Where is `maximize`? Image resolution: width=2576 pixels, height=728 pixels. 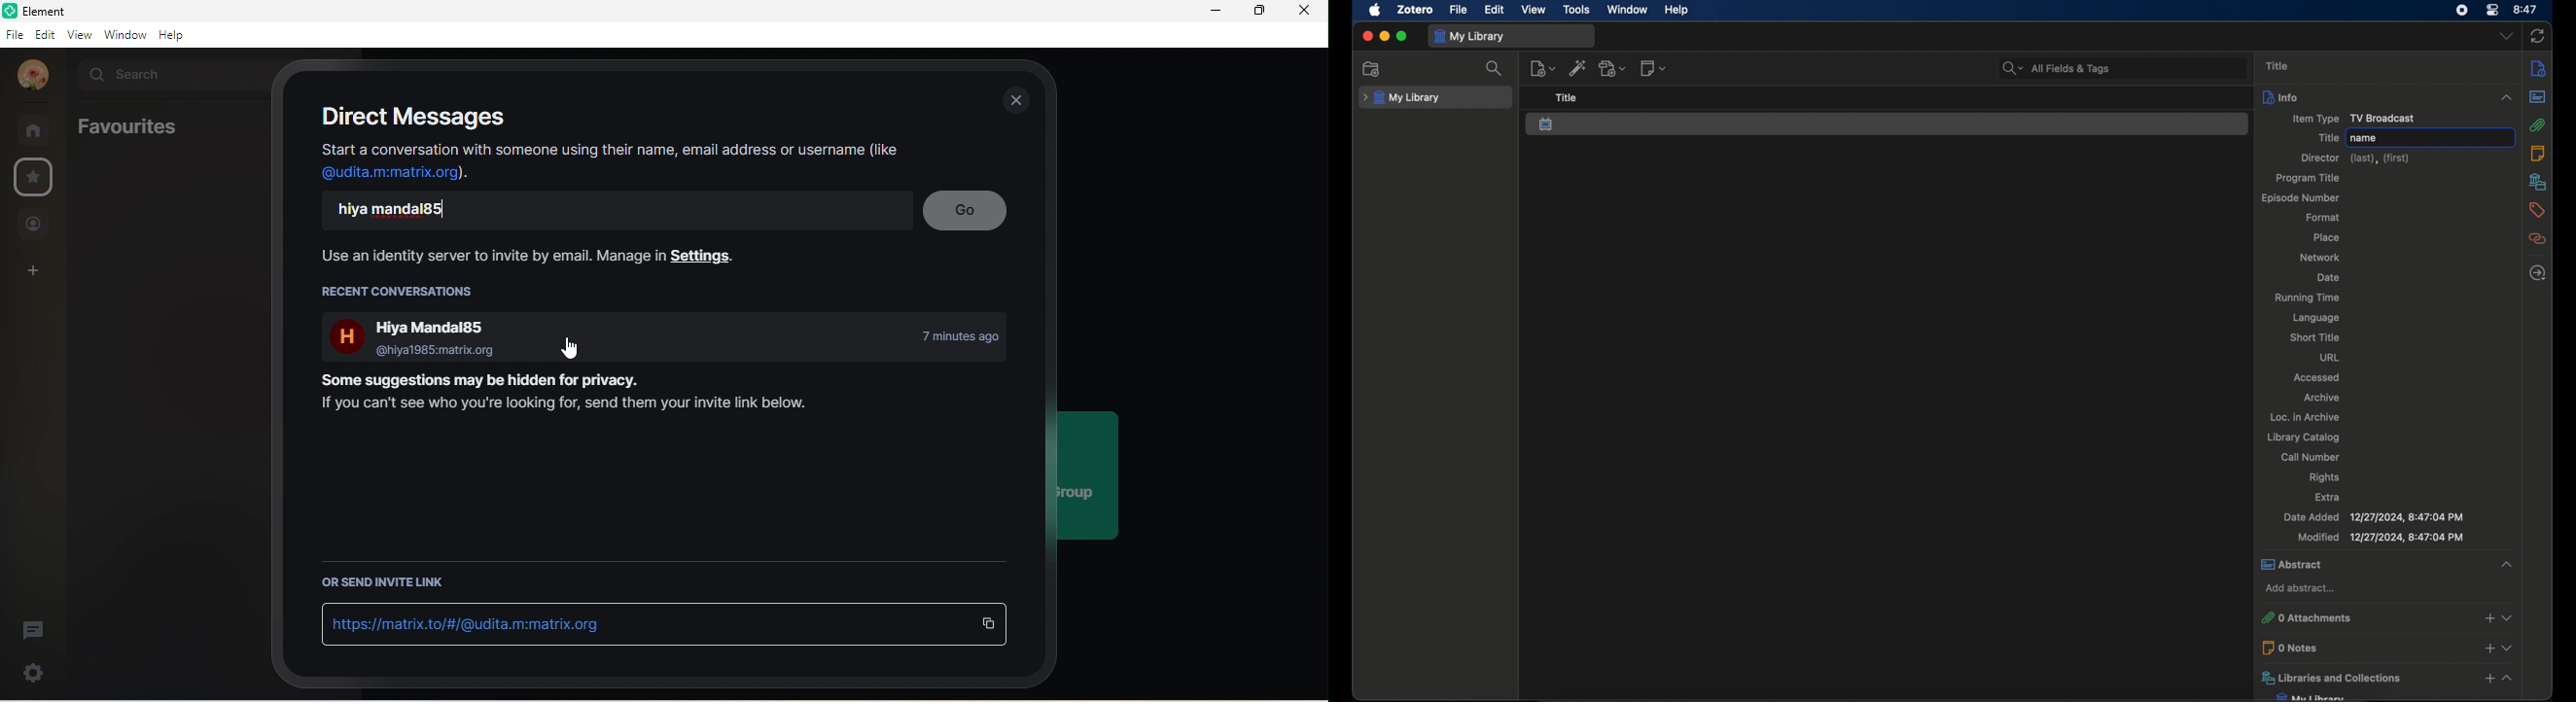 maximize is located at coordinates (1254, 11).